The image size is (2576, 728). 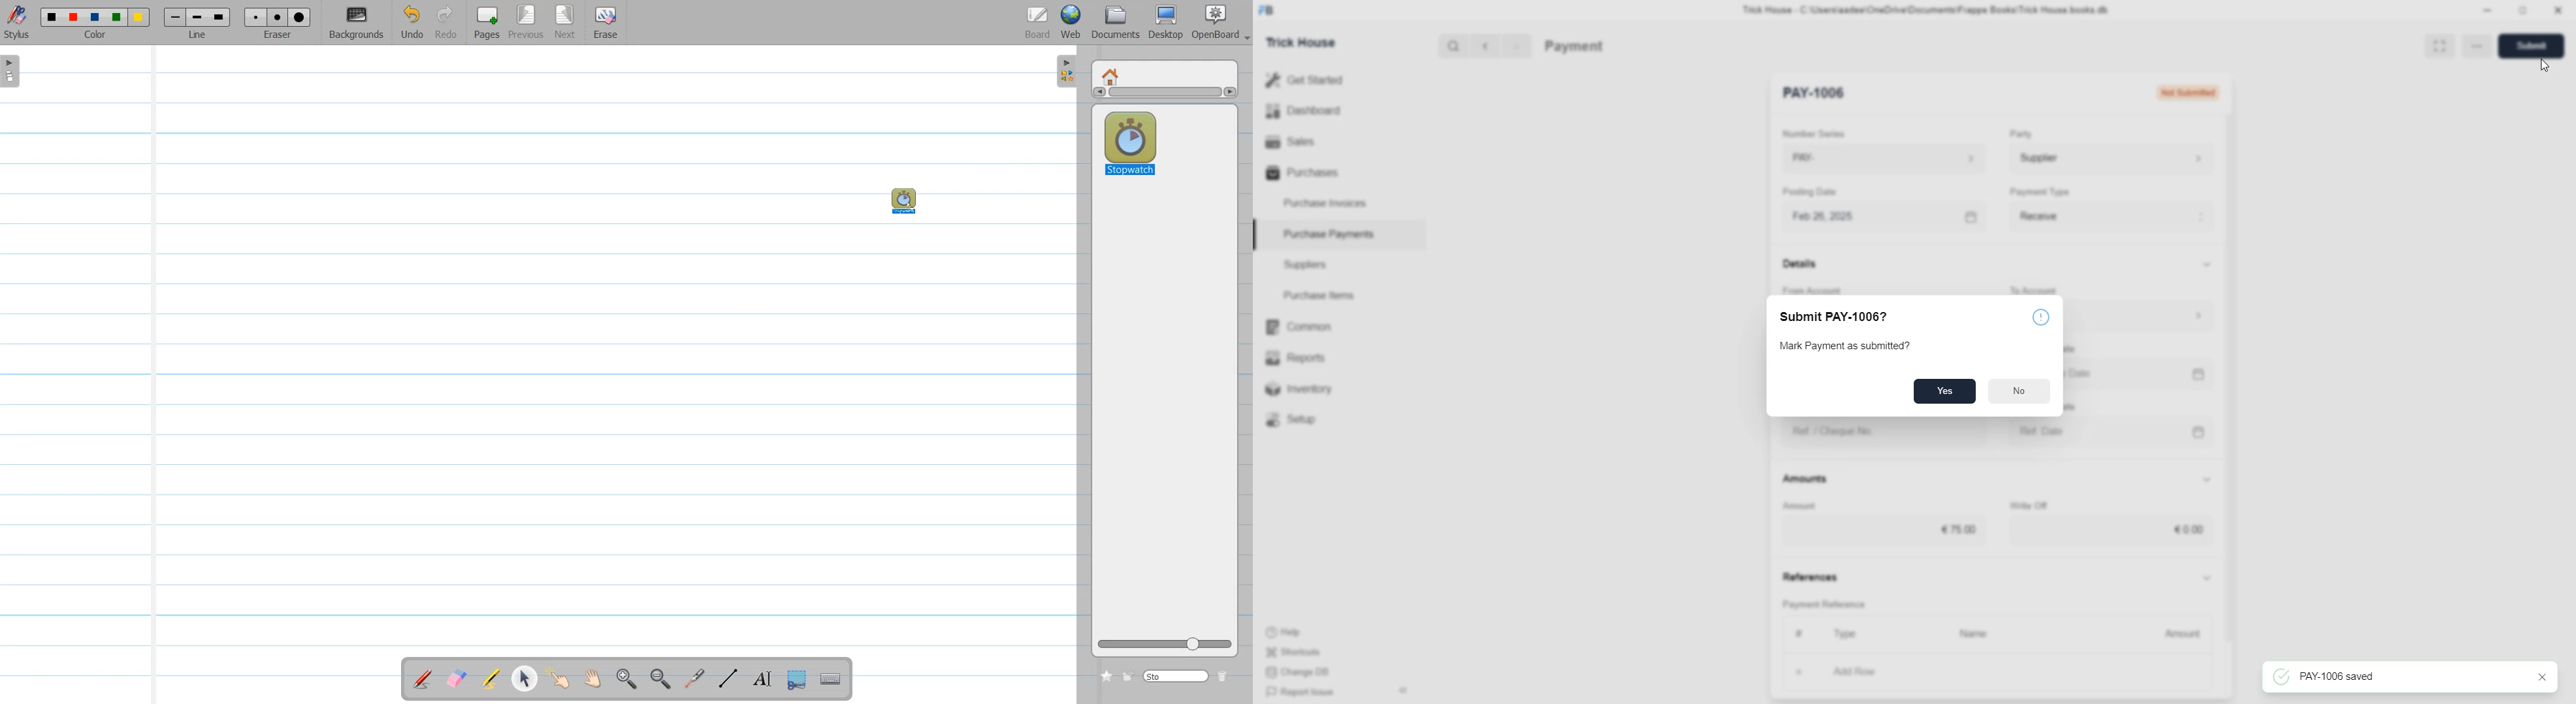 I want to click on close, so click(x=2534, y=677).